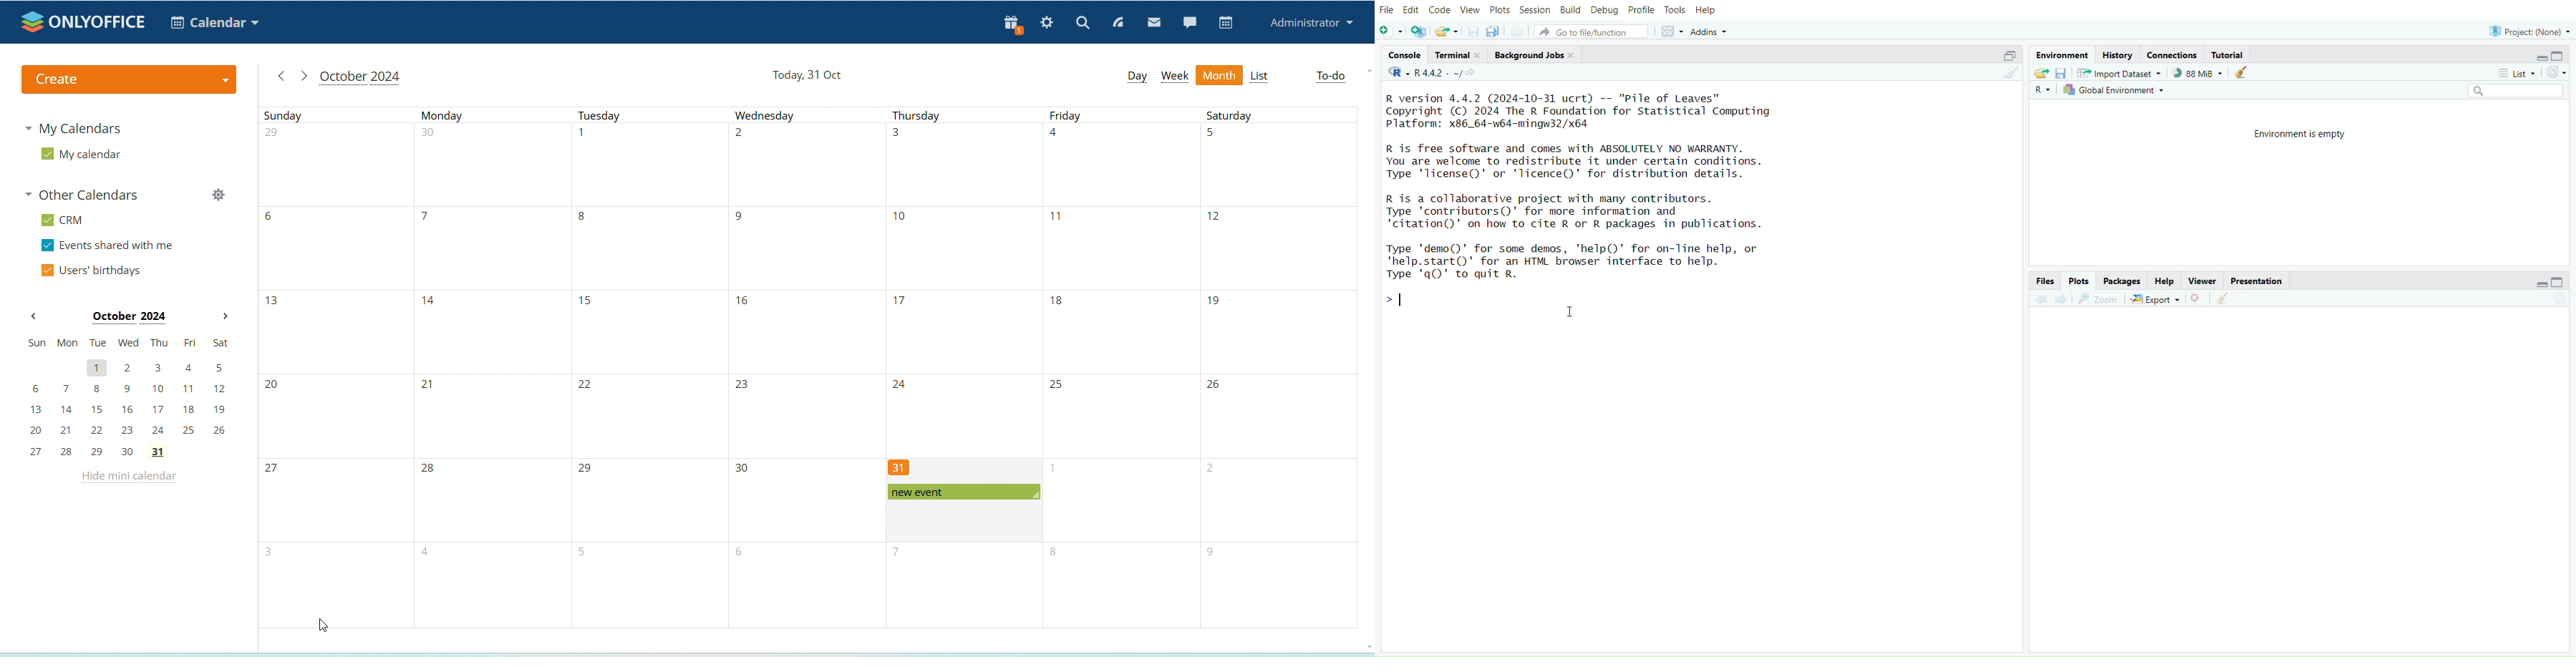 The width and height of the screenshot is (2576, 672). What do you see at coordinates (1710, 31) in the screenshot?
I see `addins` at bounding box center [1710, 31].